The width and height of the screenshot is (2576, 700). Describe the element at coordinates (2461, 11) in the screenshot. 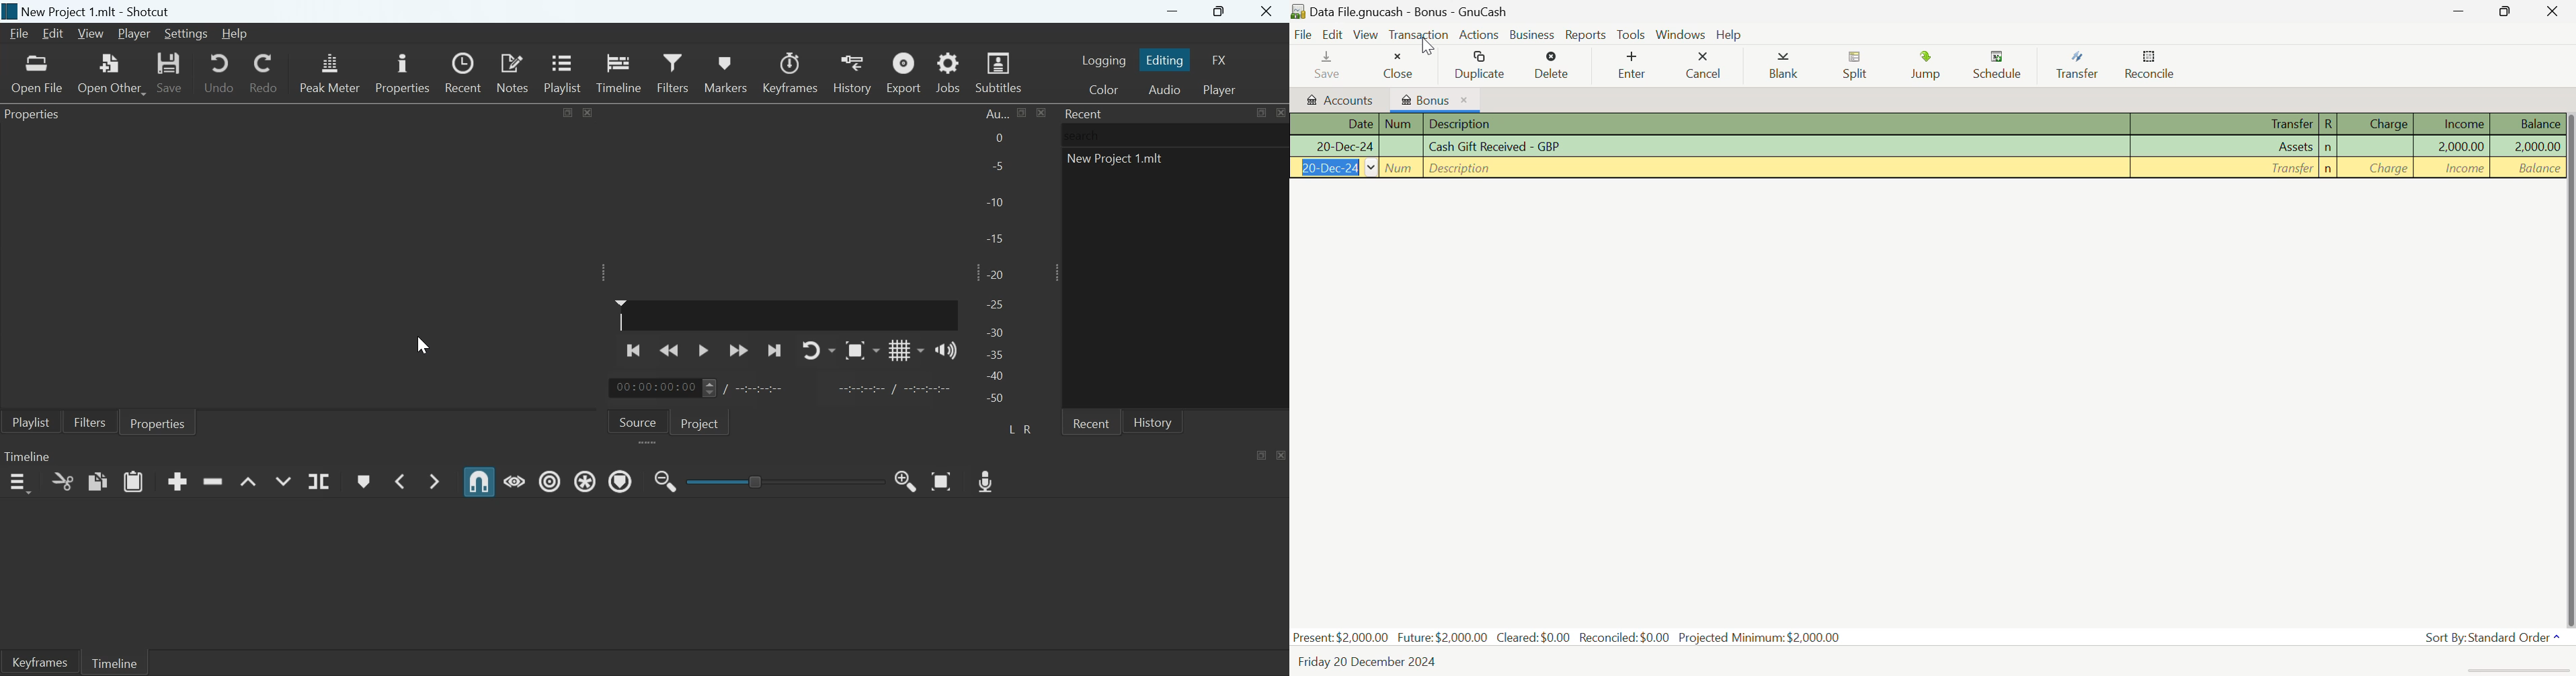

I see `Restore Down` at that location.